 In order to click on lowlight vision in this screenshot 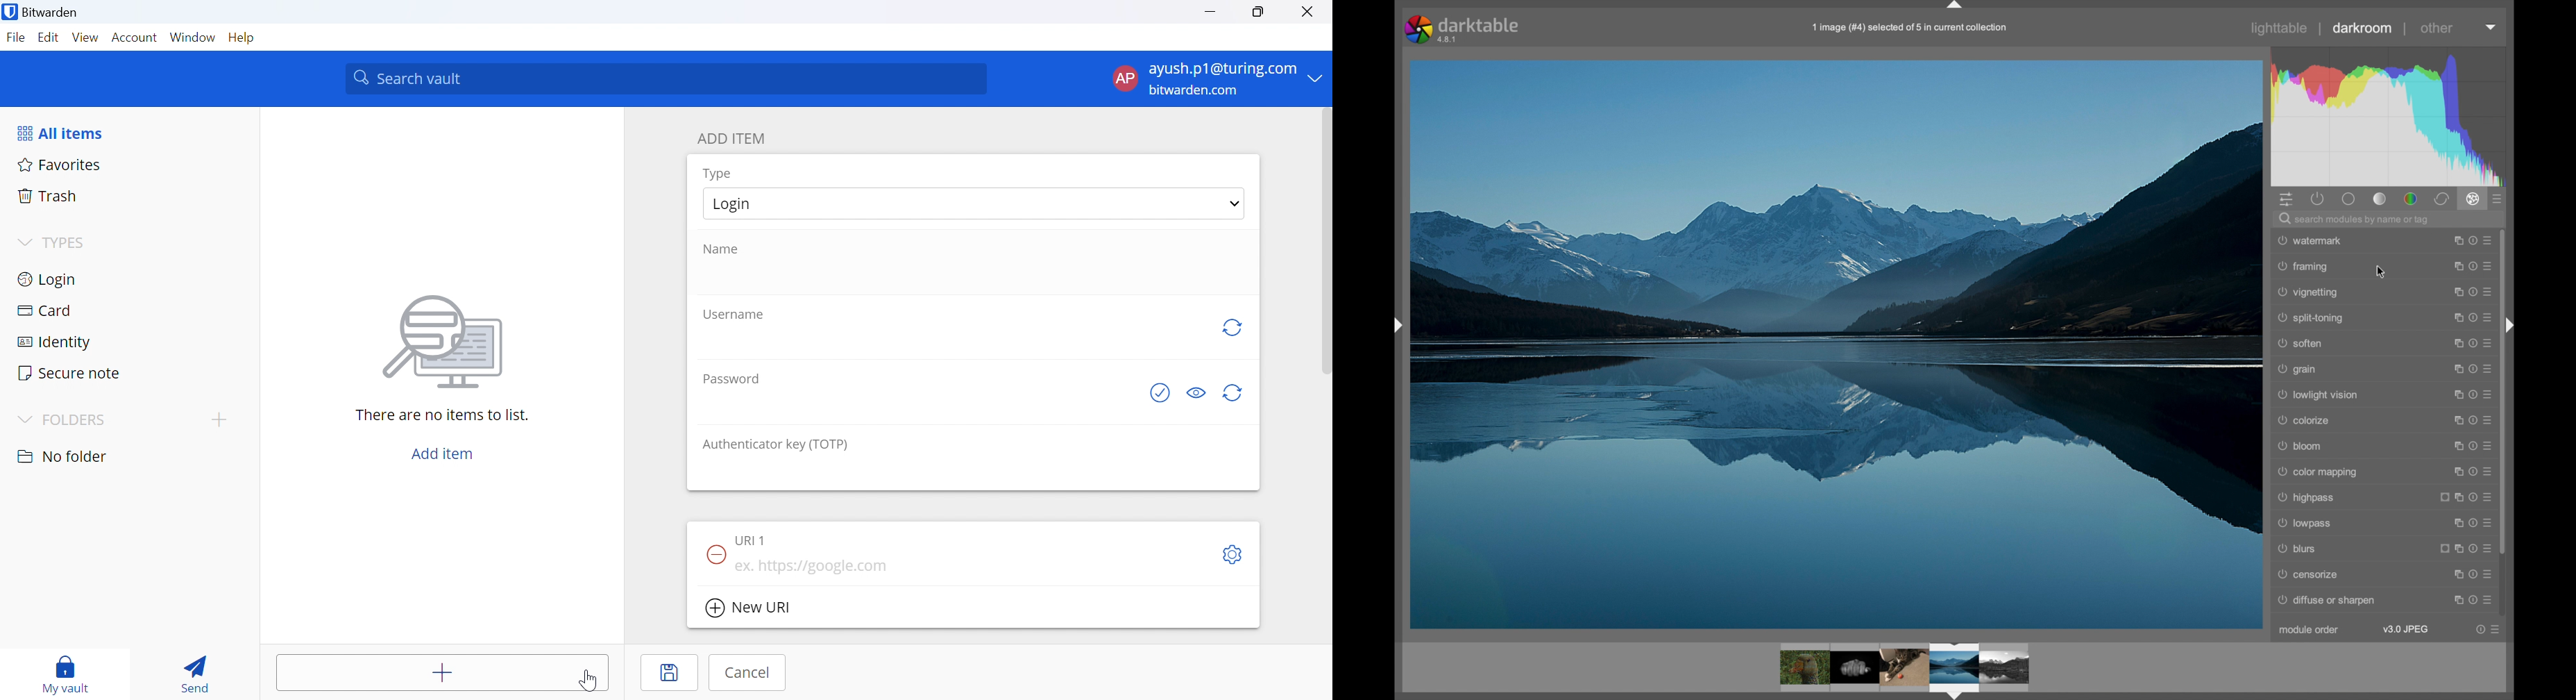, I will do `click(2318, 395)`.